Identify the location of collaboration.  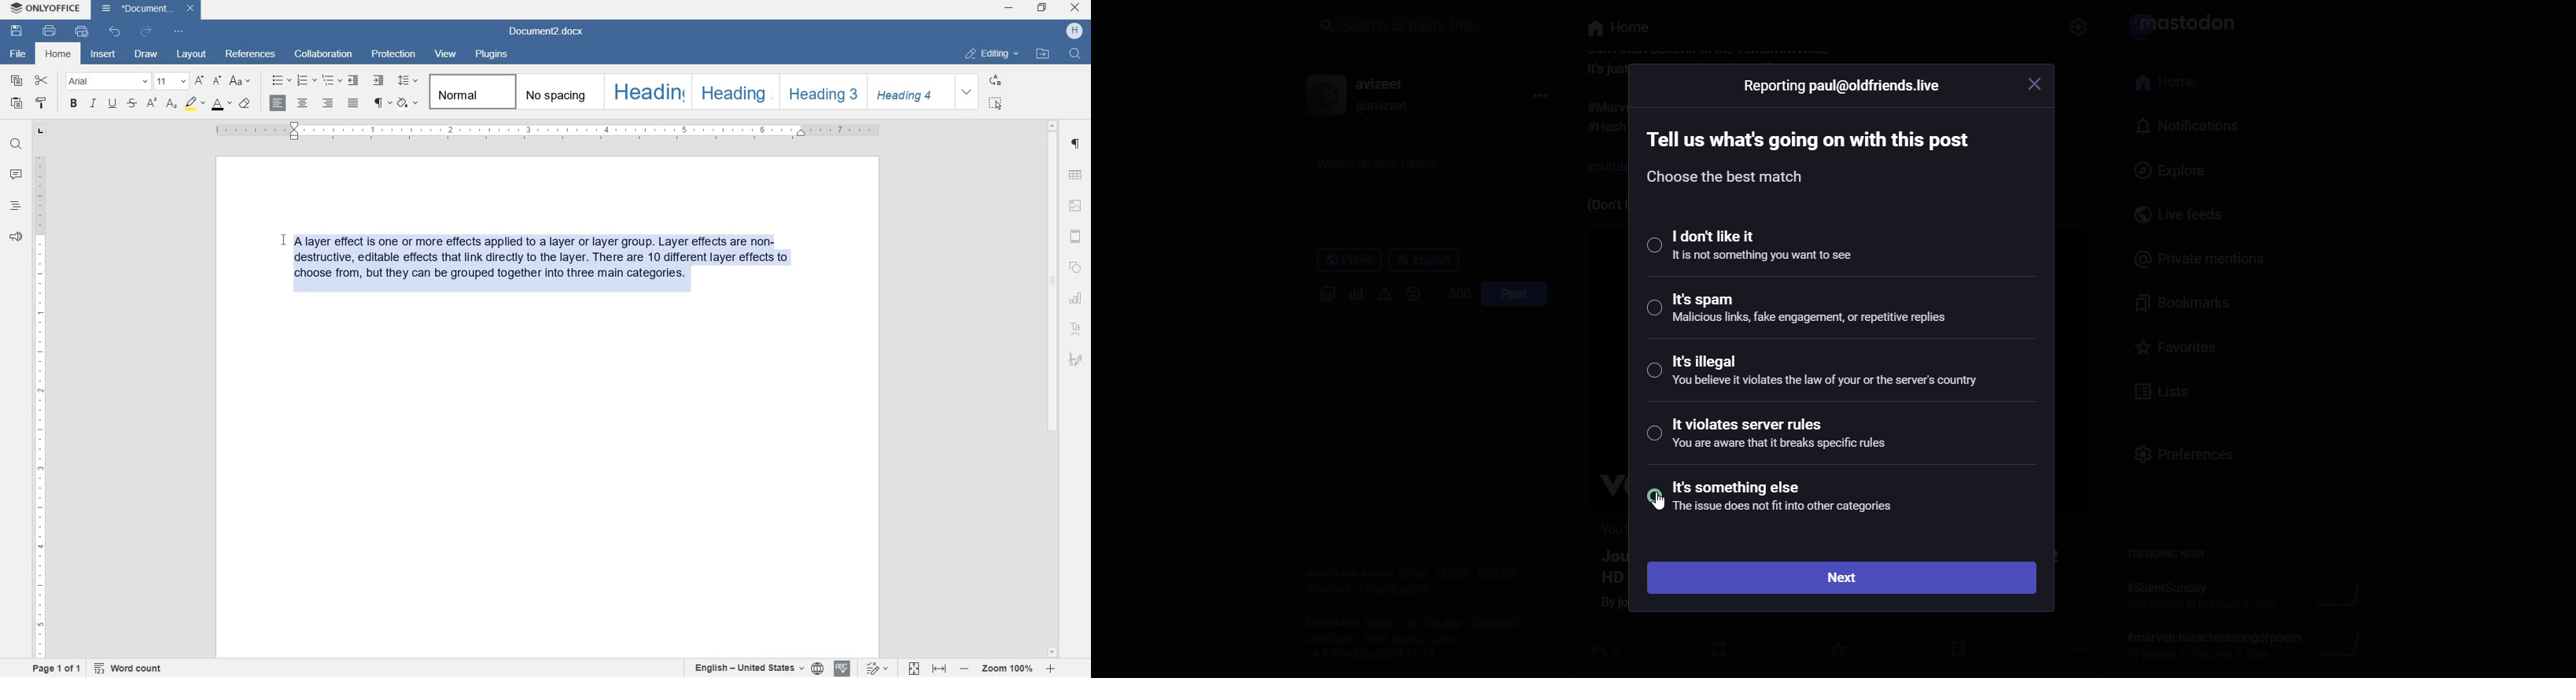
(324, 55).